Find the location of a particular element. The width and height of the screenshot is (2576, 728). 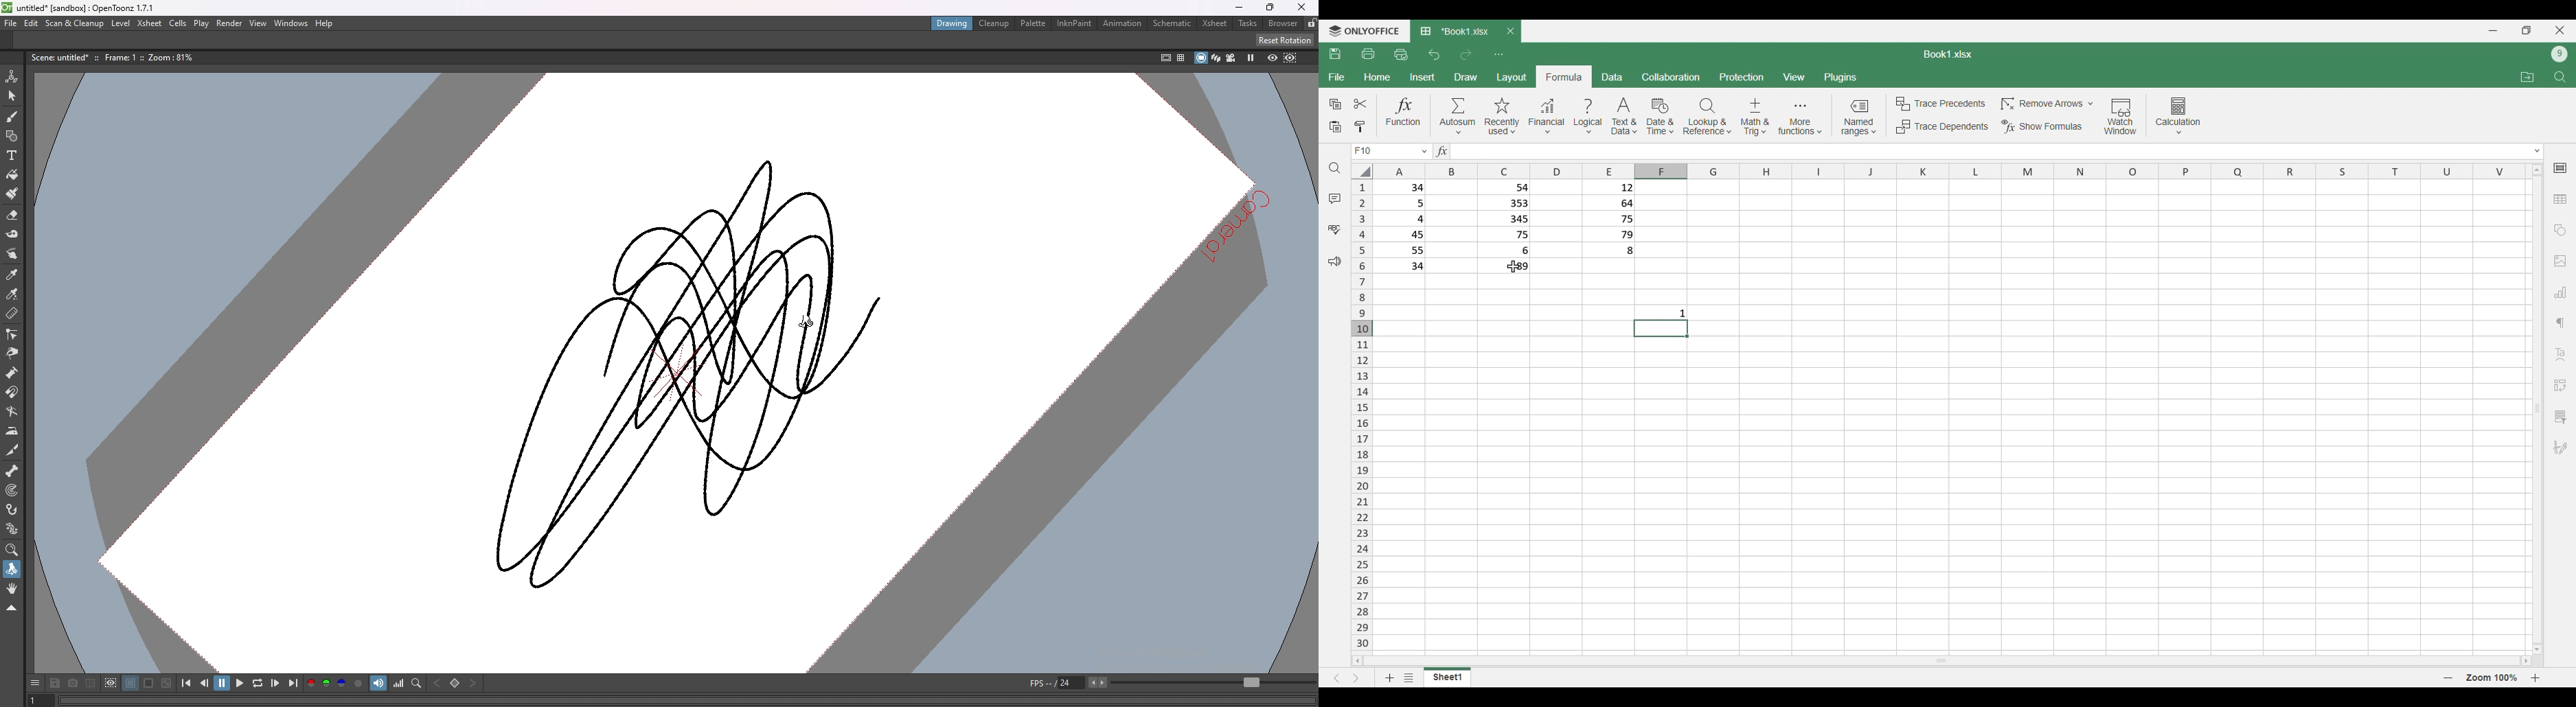

Draw menu is located at coordinates (1465, 77).